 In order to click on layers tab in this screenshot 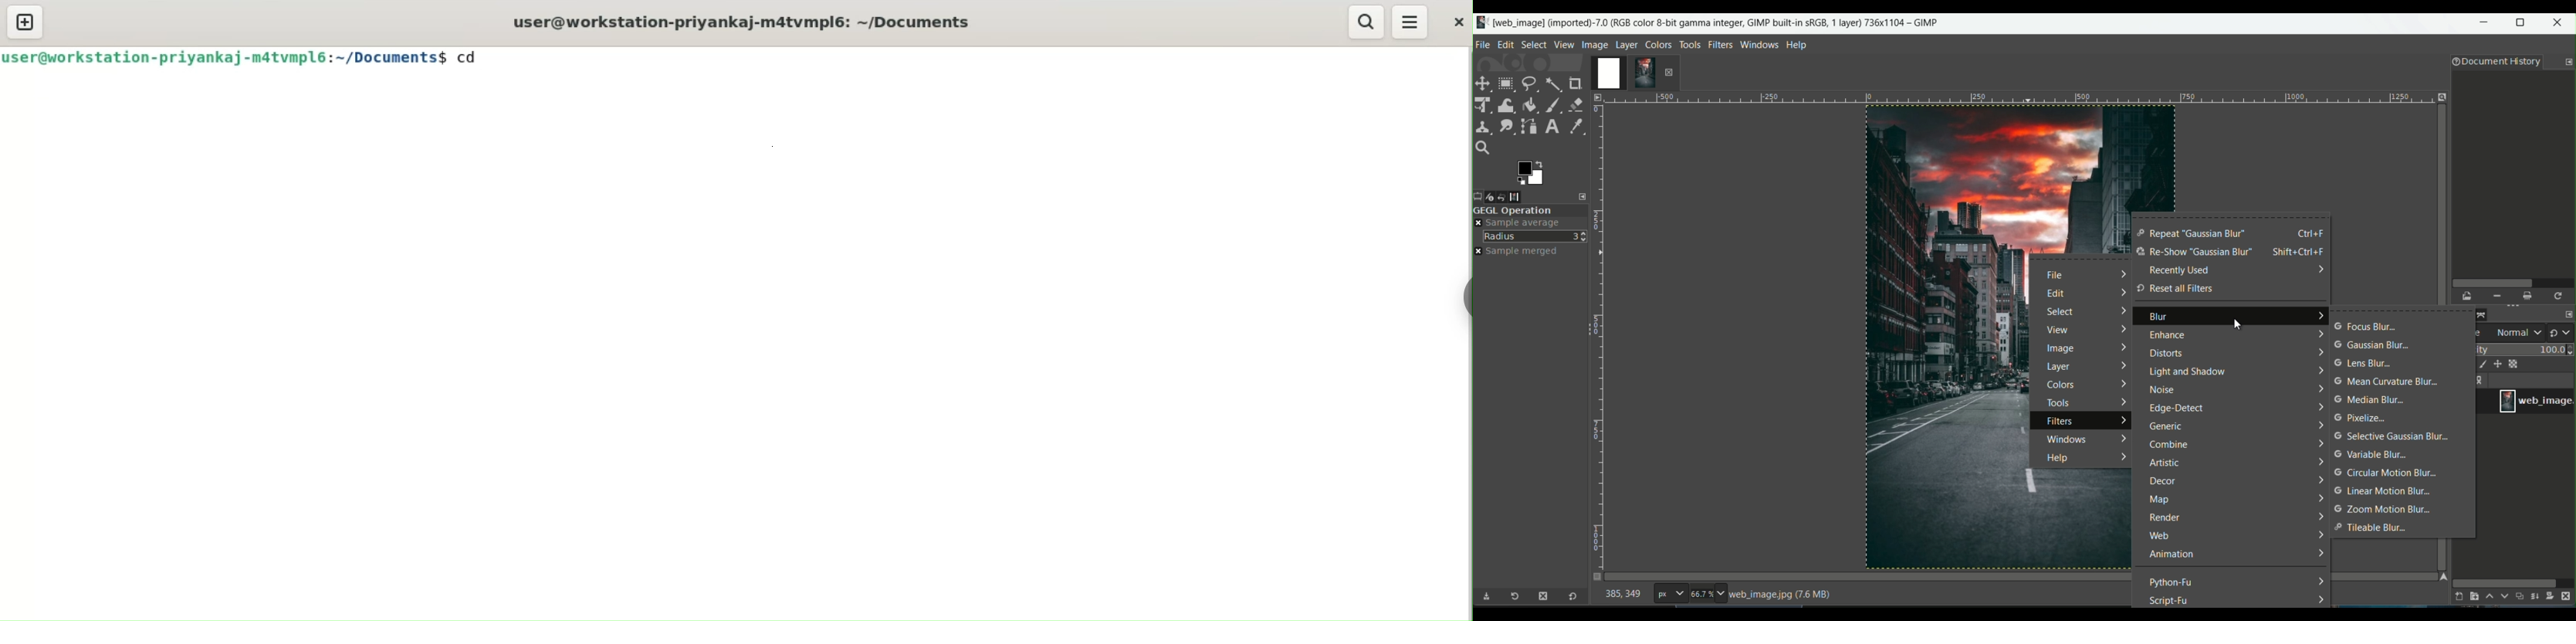, I will do `click(1628, 44)`.